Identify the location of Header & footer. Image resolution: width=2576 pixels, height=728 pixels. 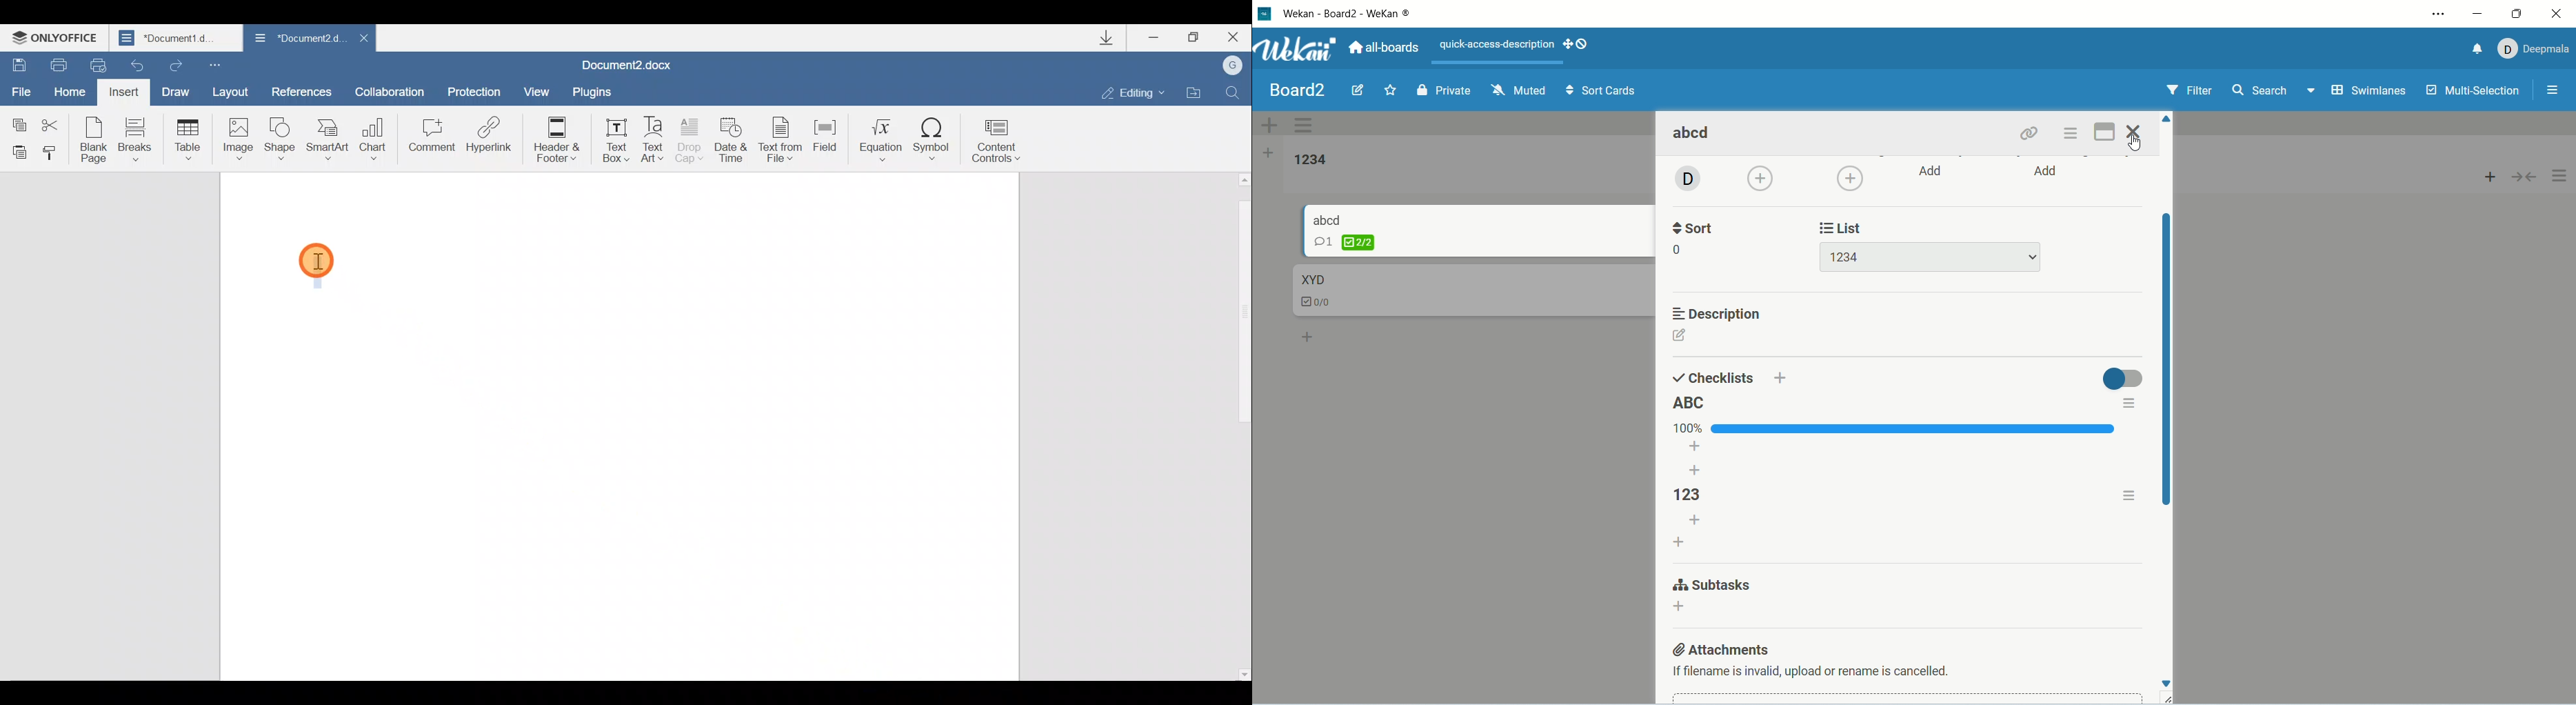
(561, 140).